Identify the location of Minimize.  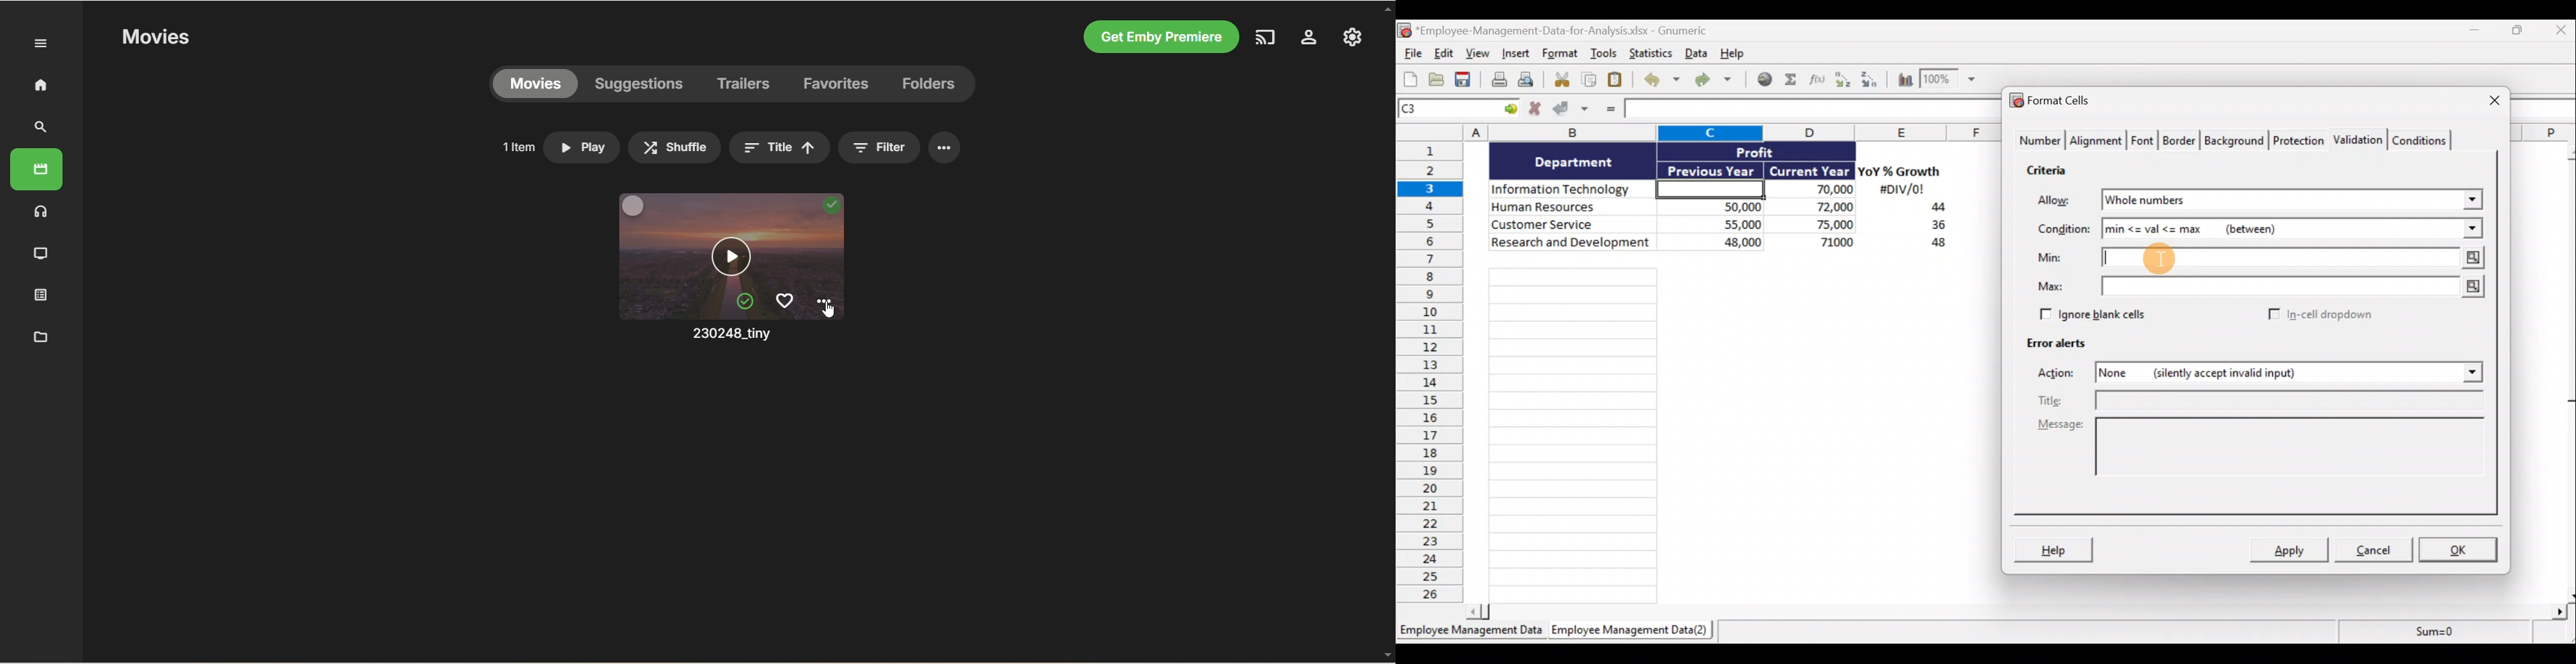
(2479, 33).